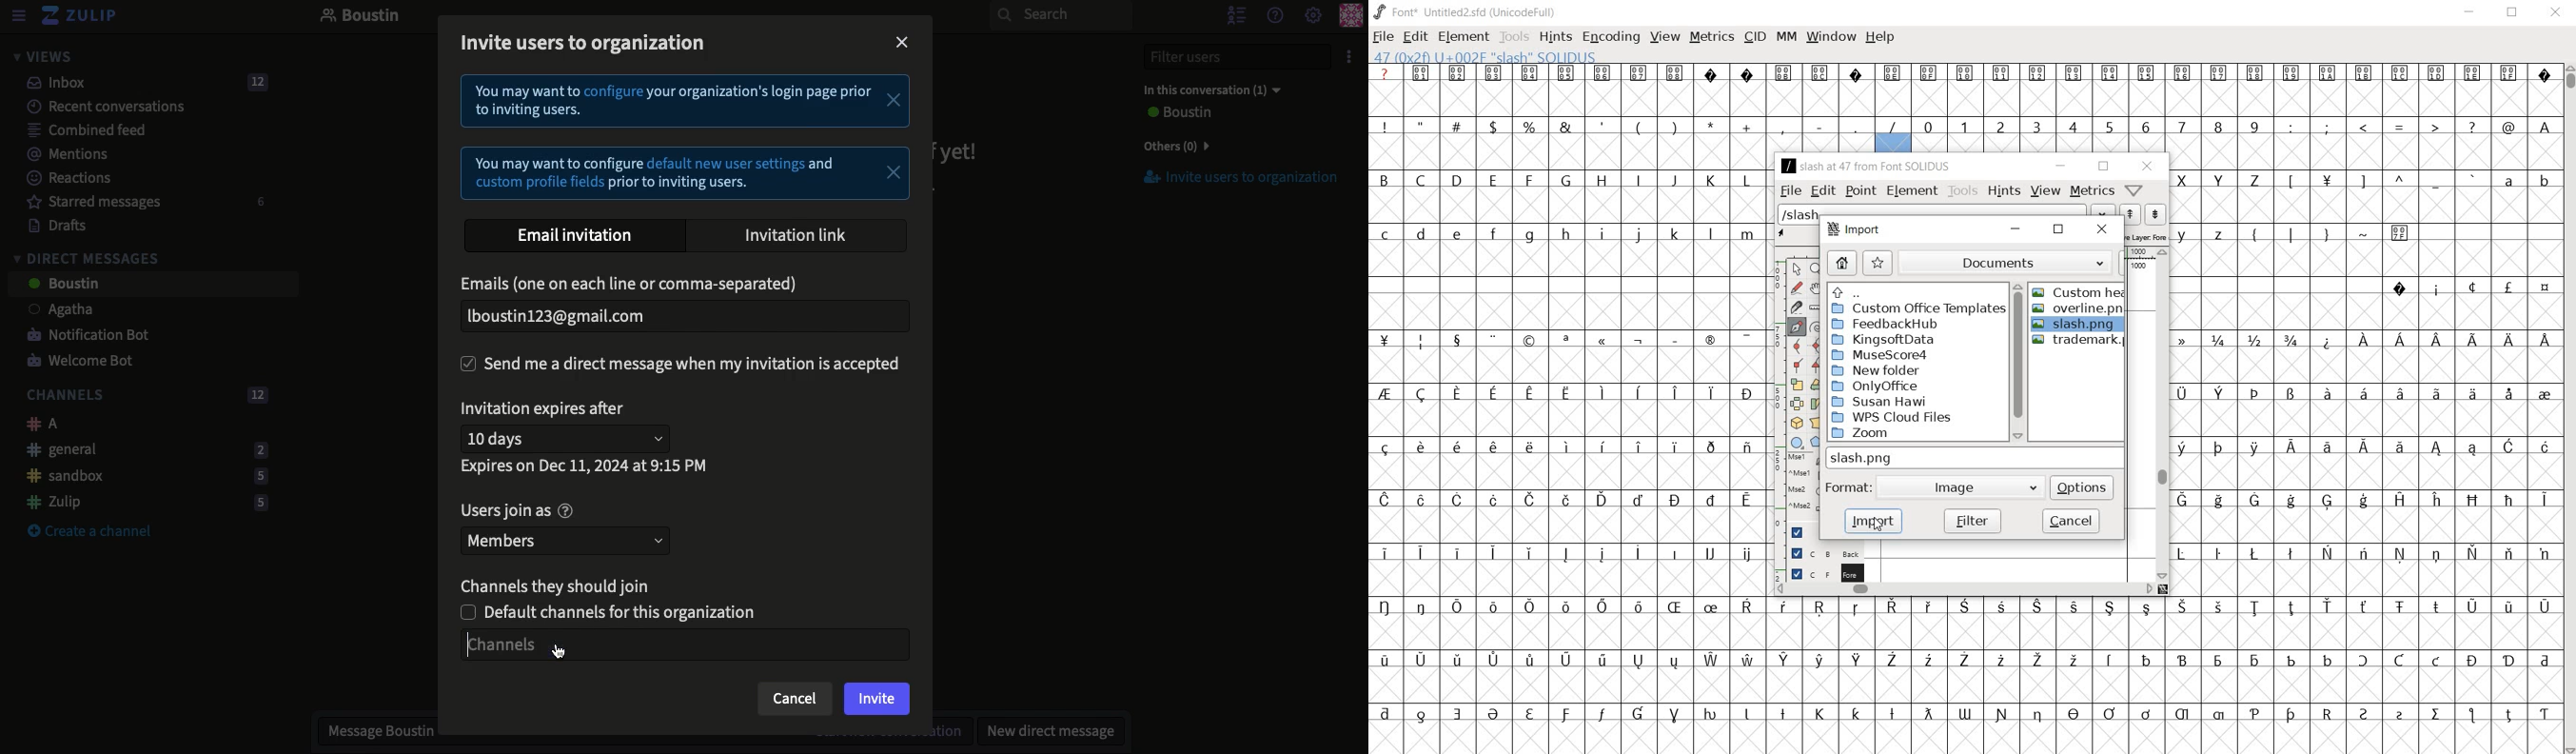  Describe the element at coordinates (1962, 631) in the screenshot. I see `empty cells` at that location.